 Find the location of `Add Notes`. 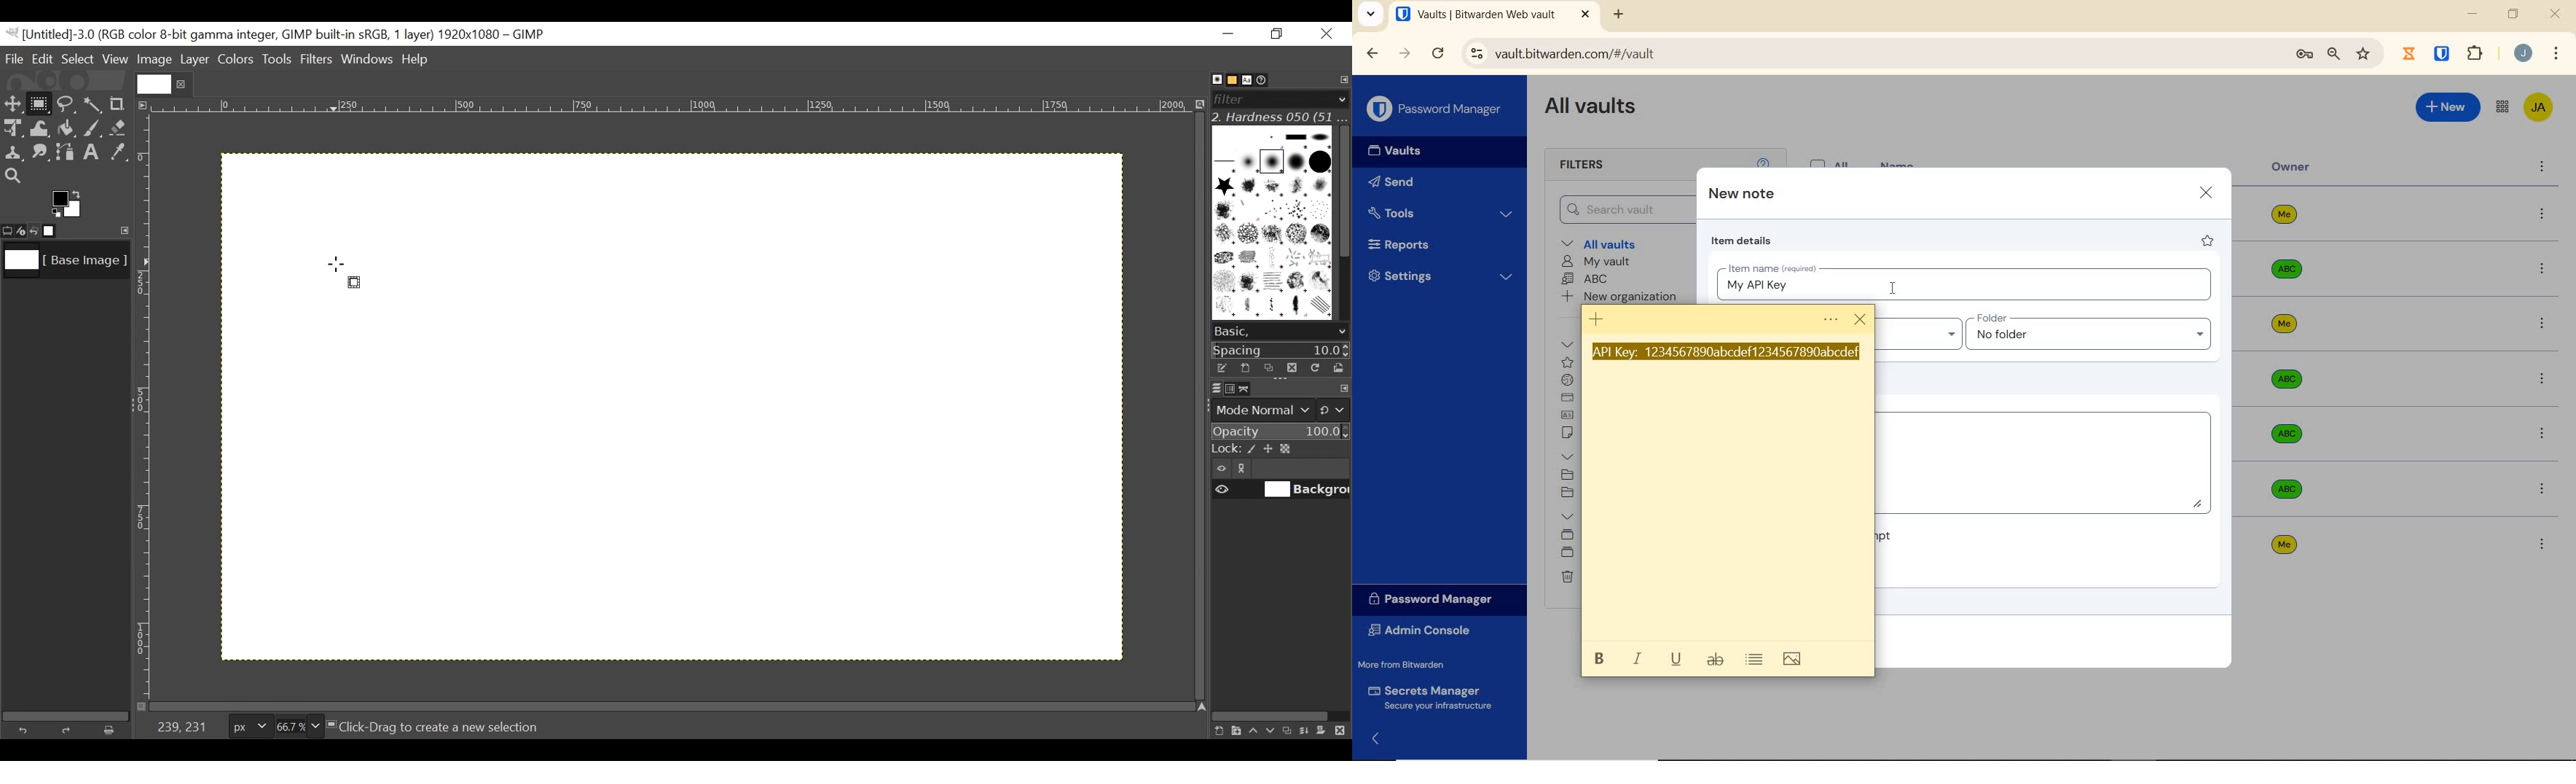

Add Notes is located at coordinates (2048, 461).